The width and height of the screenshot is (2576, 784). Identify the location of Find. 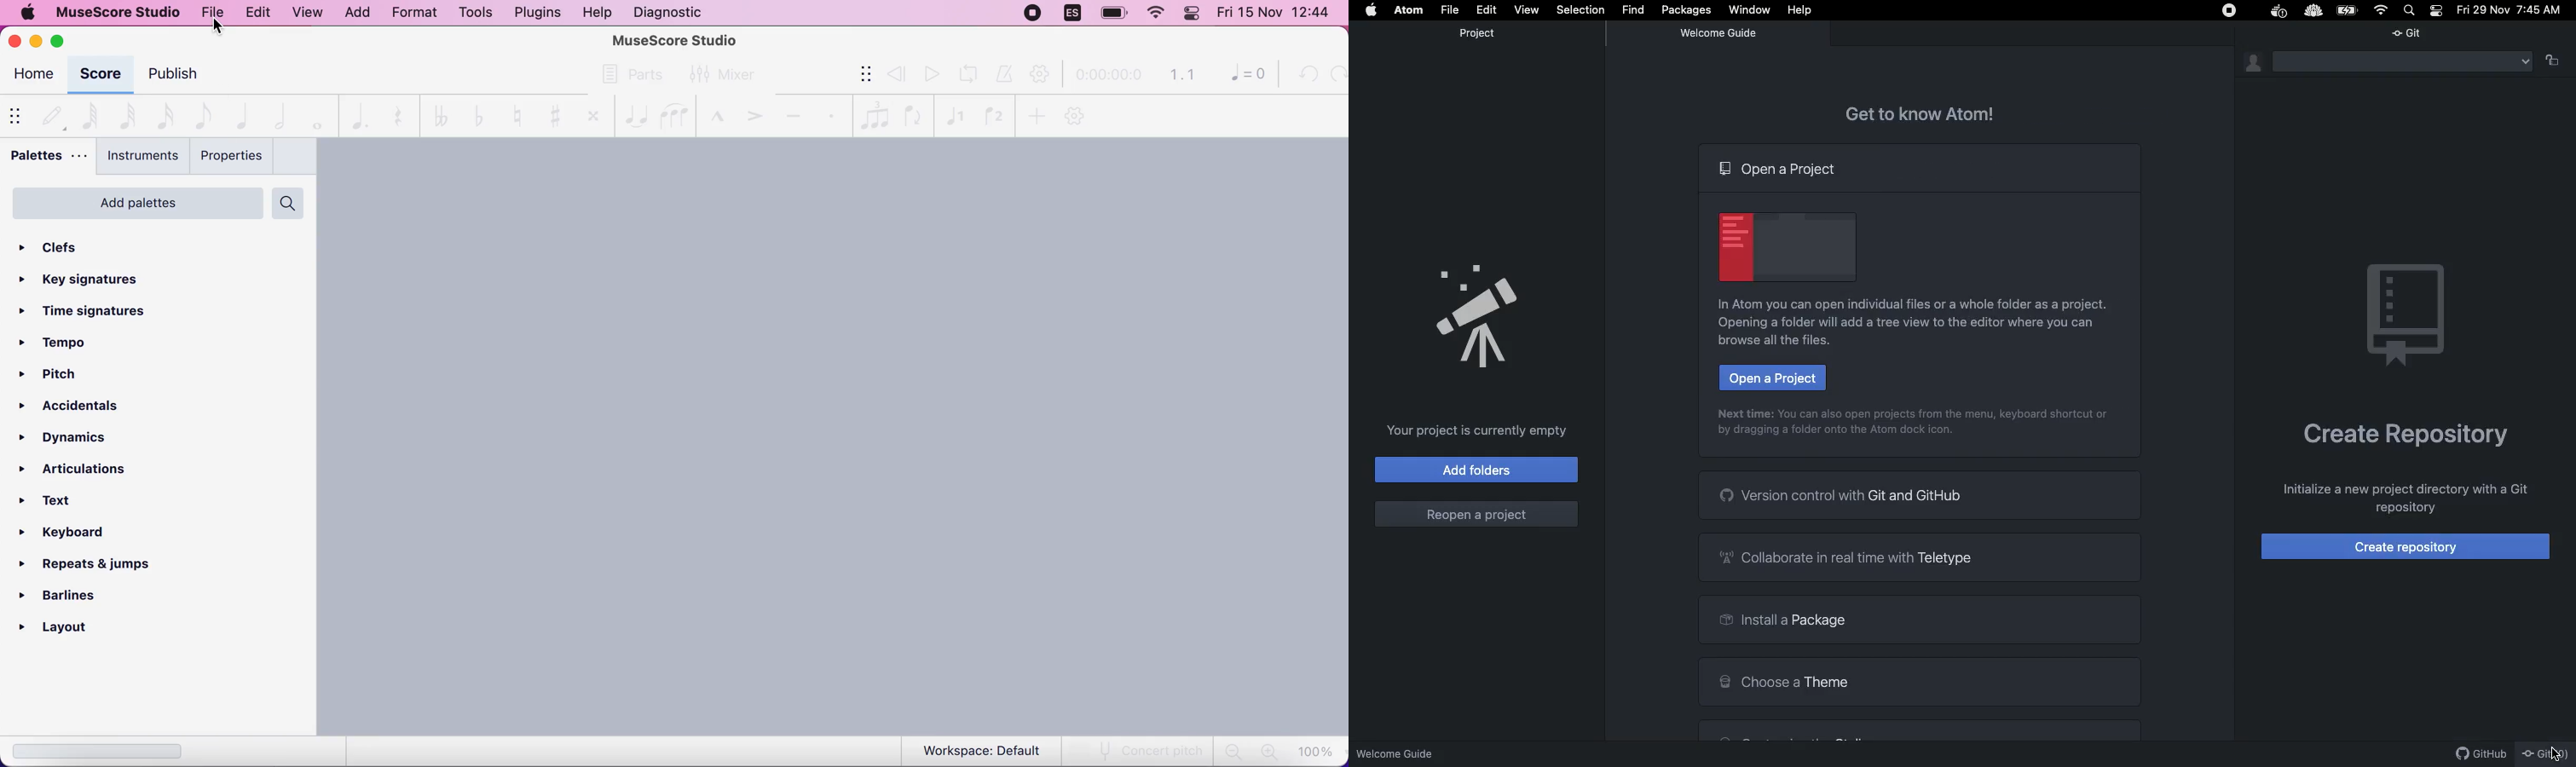
(1634, 9).